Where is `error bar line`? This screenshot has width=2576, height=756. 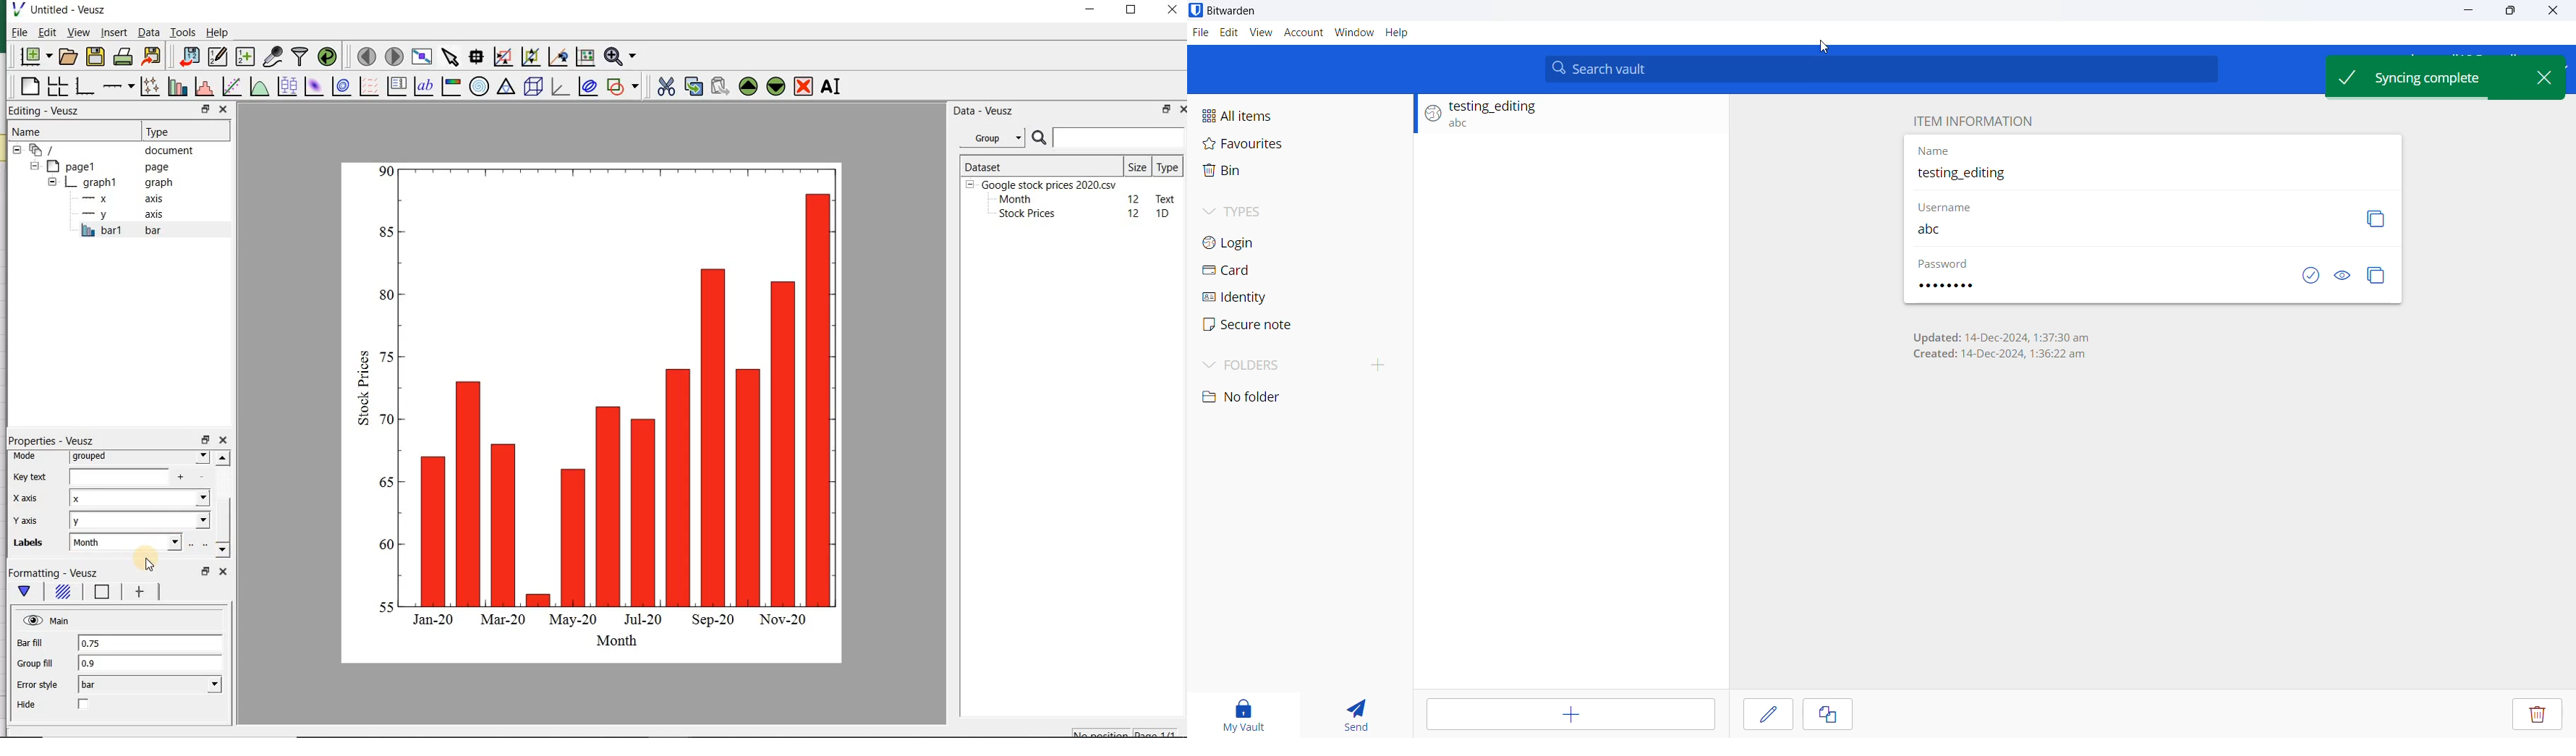 error bar line is located at coordinates (141, 592).